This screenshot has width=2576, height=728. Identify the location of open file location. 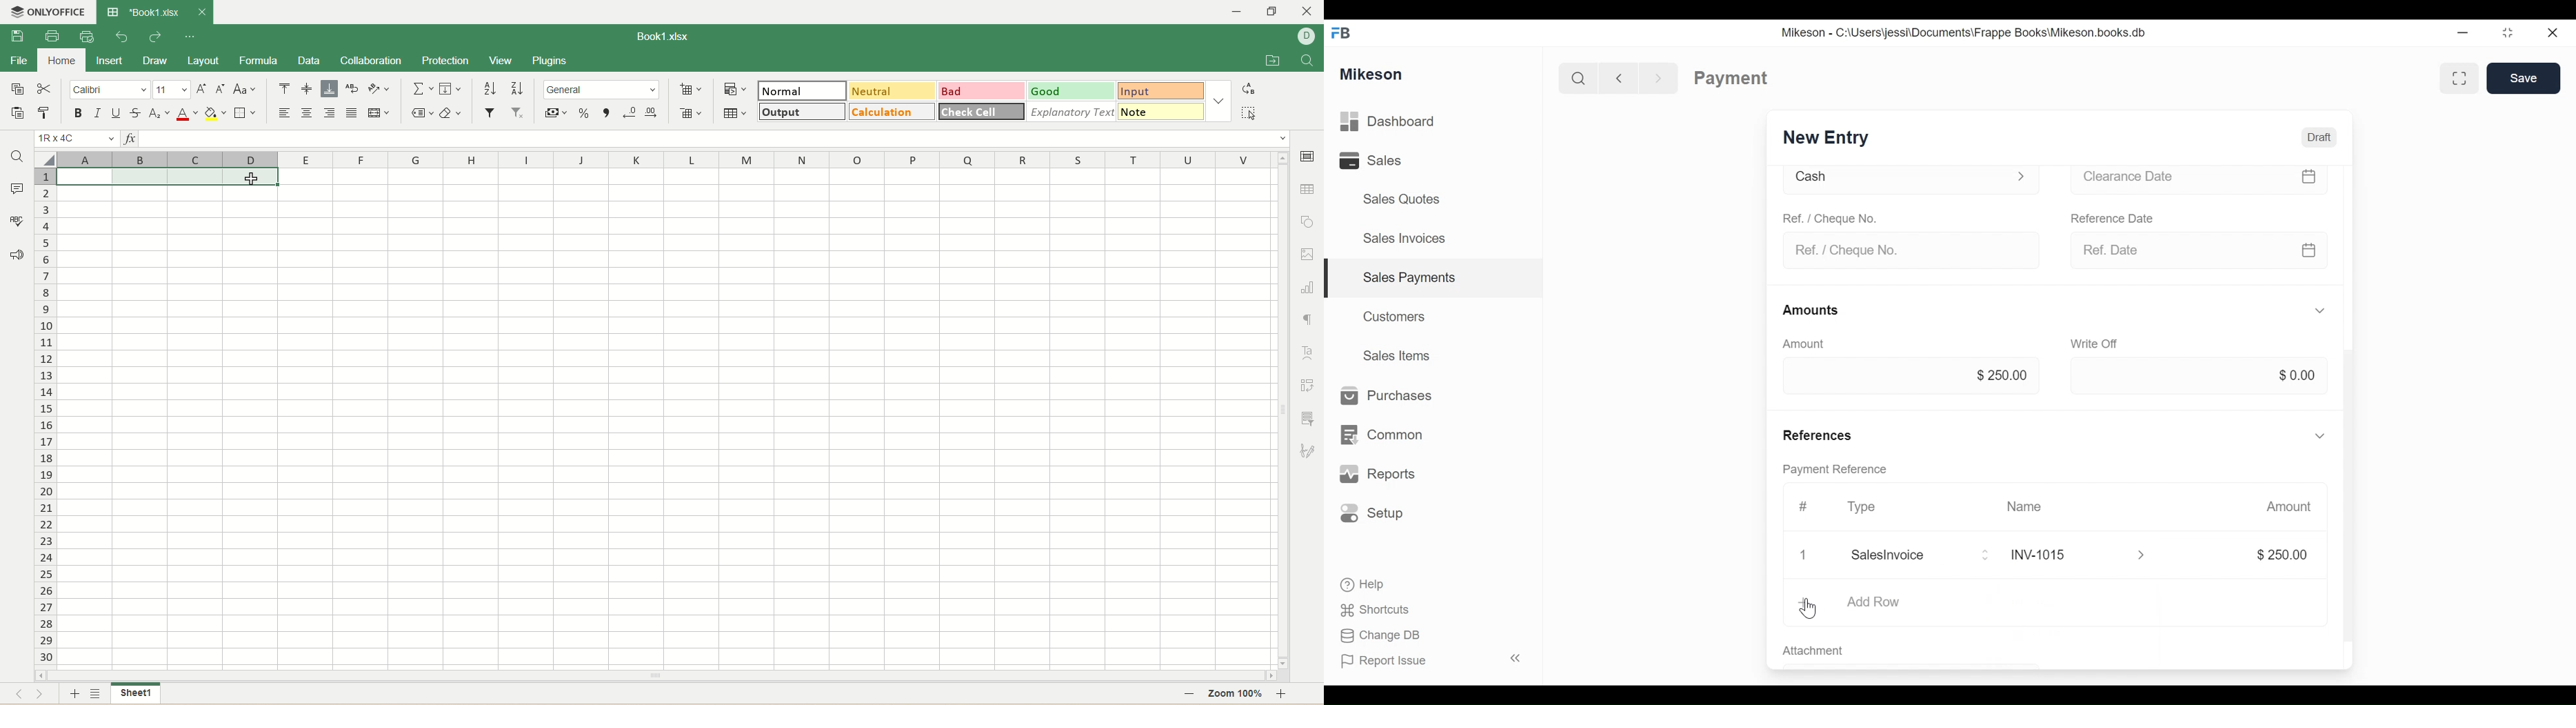
(1271, 61).